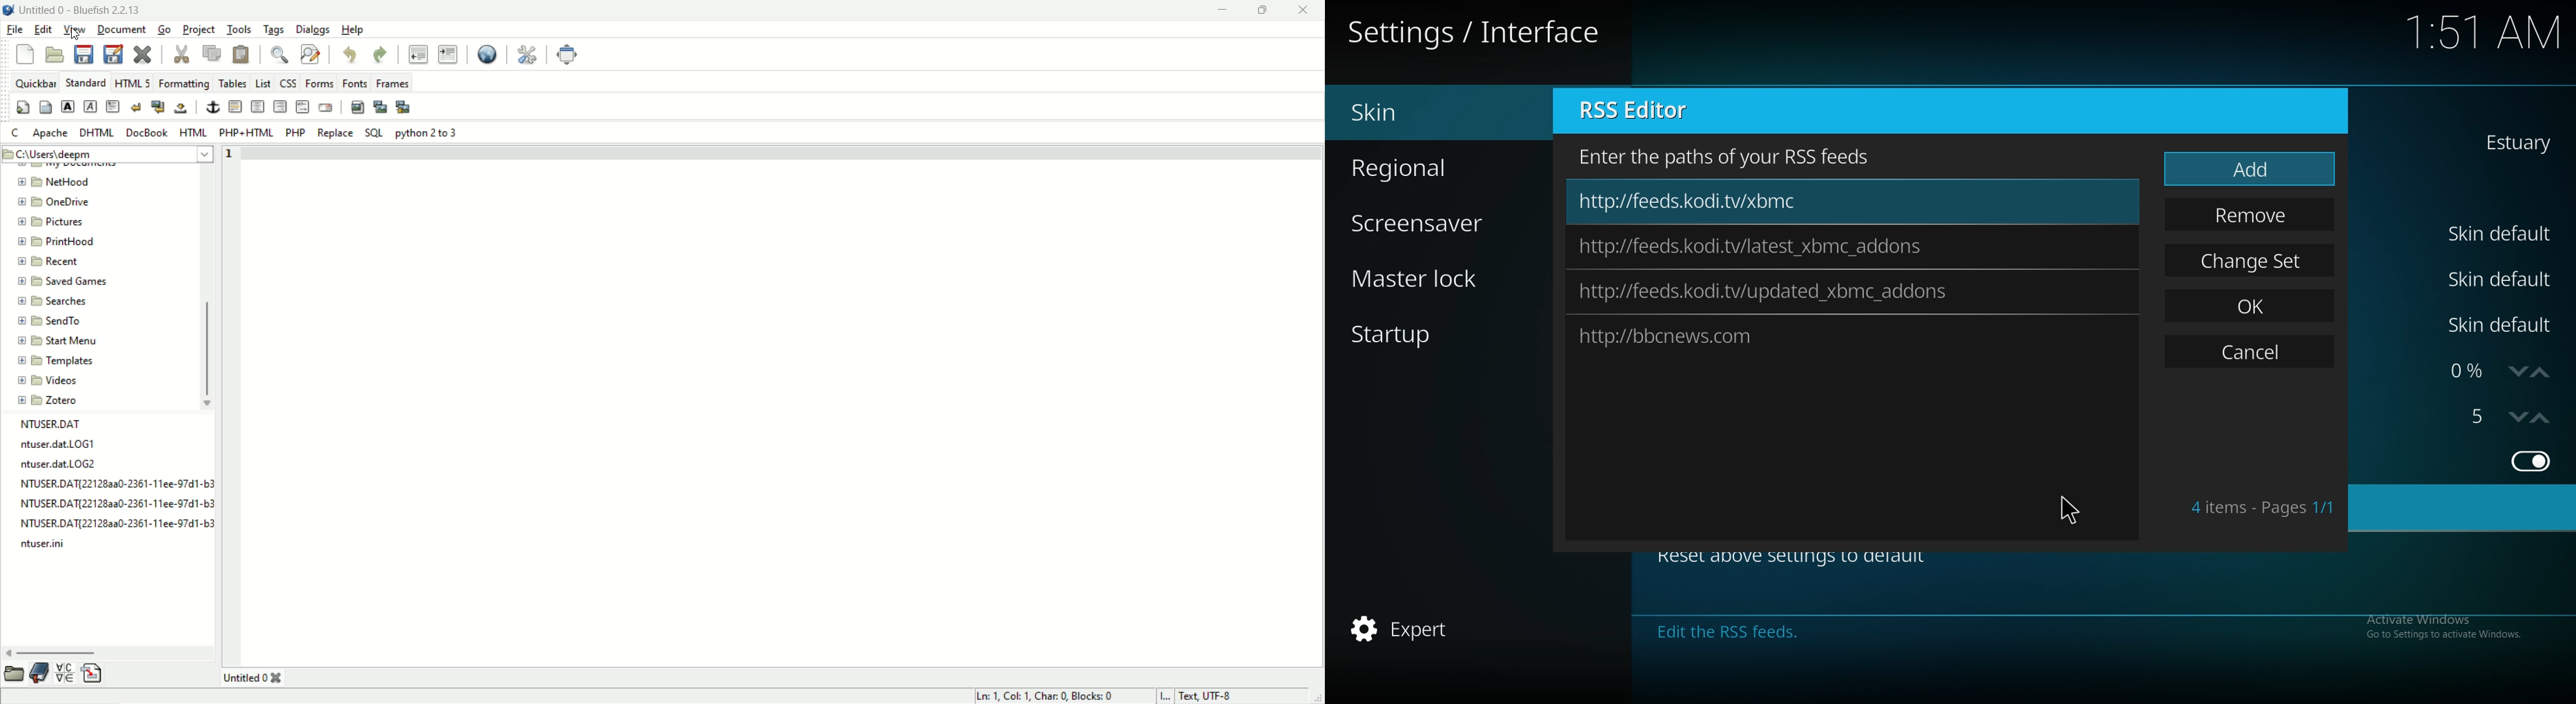 The width and height of the screenshot is (2576, 728). Describe the element at coordinates (335, 134) in the screenshot. I see `replace` at that location.